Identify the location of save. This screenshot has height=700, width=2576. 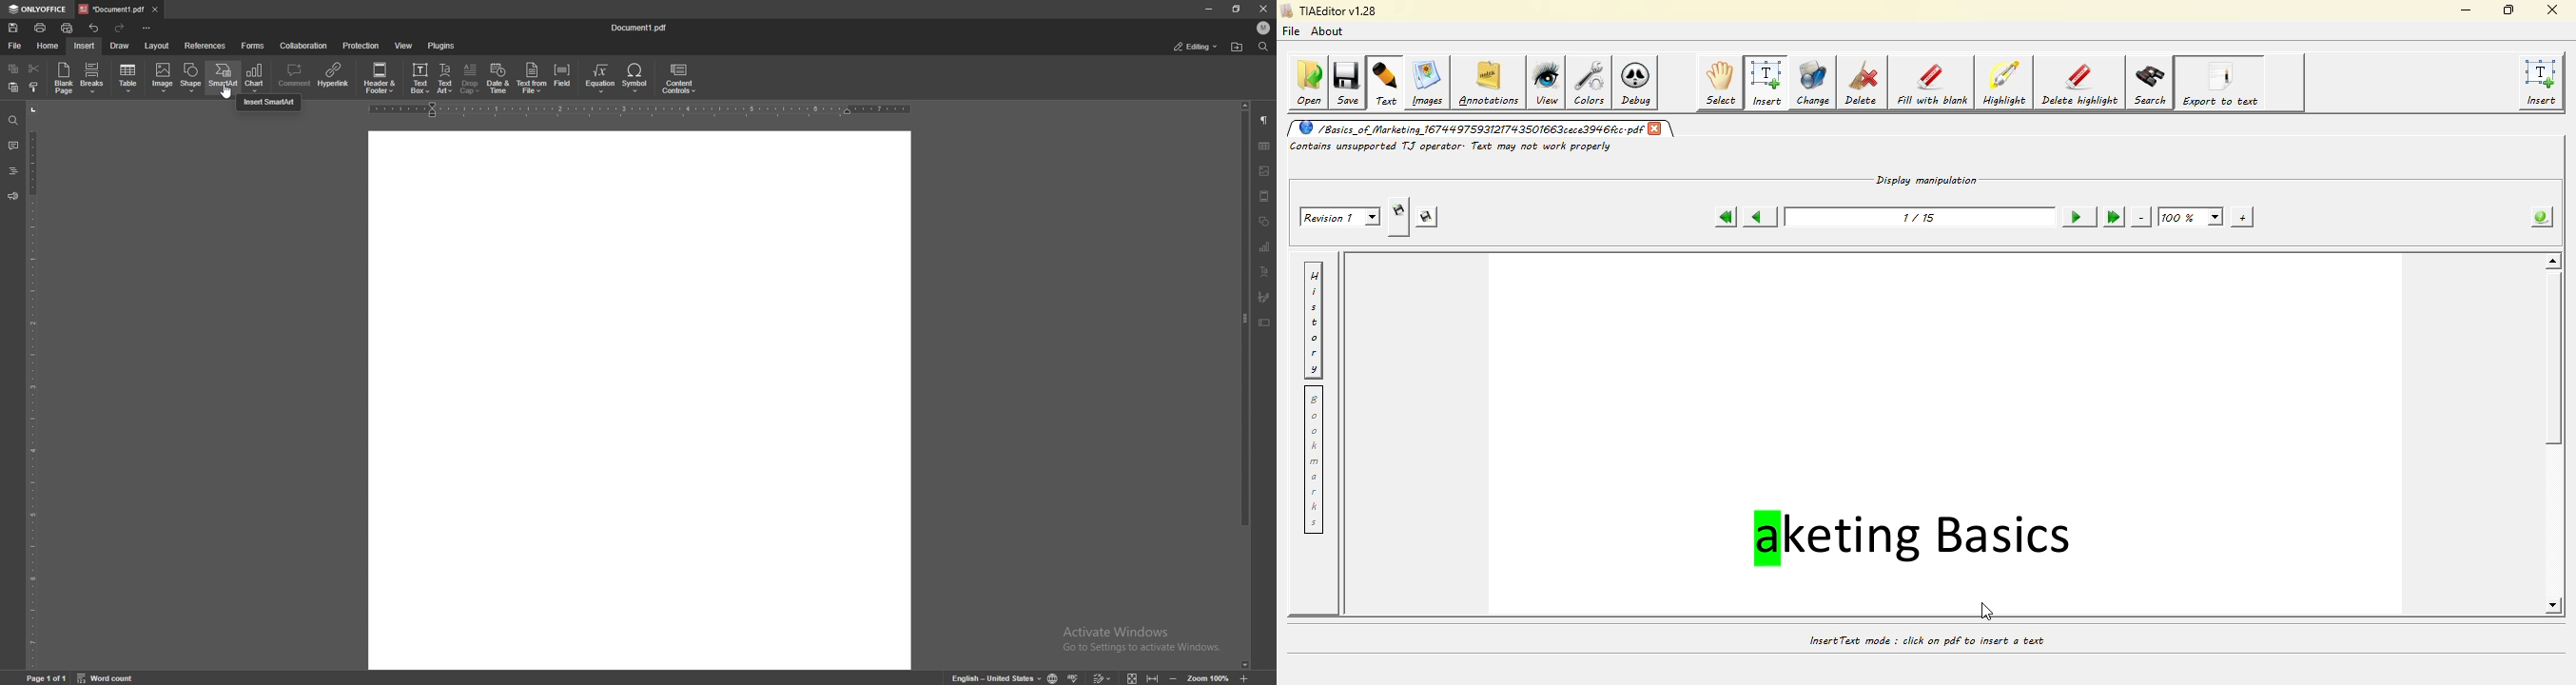
(13, 28).